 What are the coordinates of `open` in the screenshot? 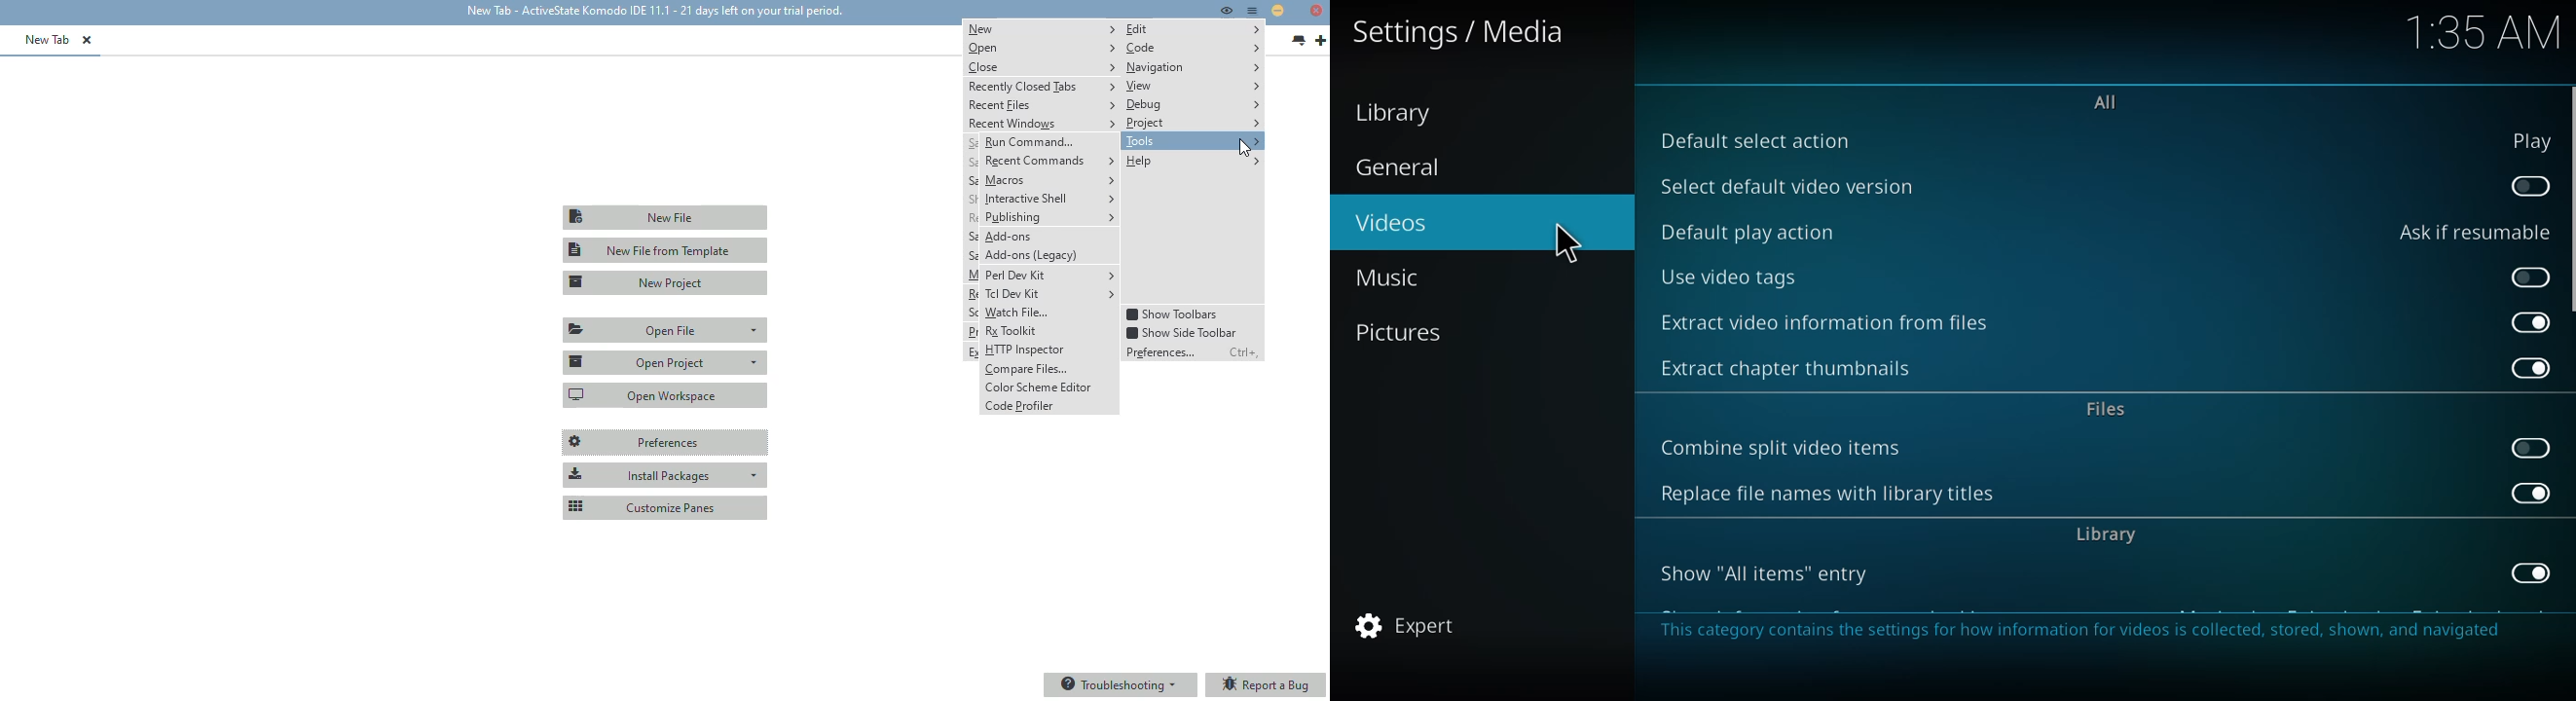 It's located at (1041, 48).